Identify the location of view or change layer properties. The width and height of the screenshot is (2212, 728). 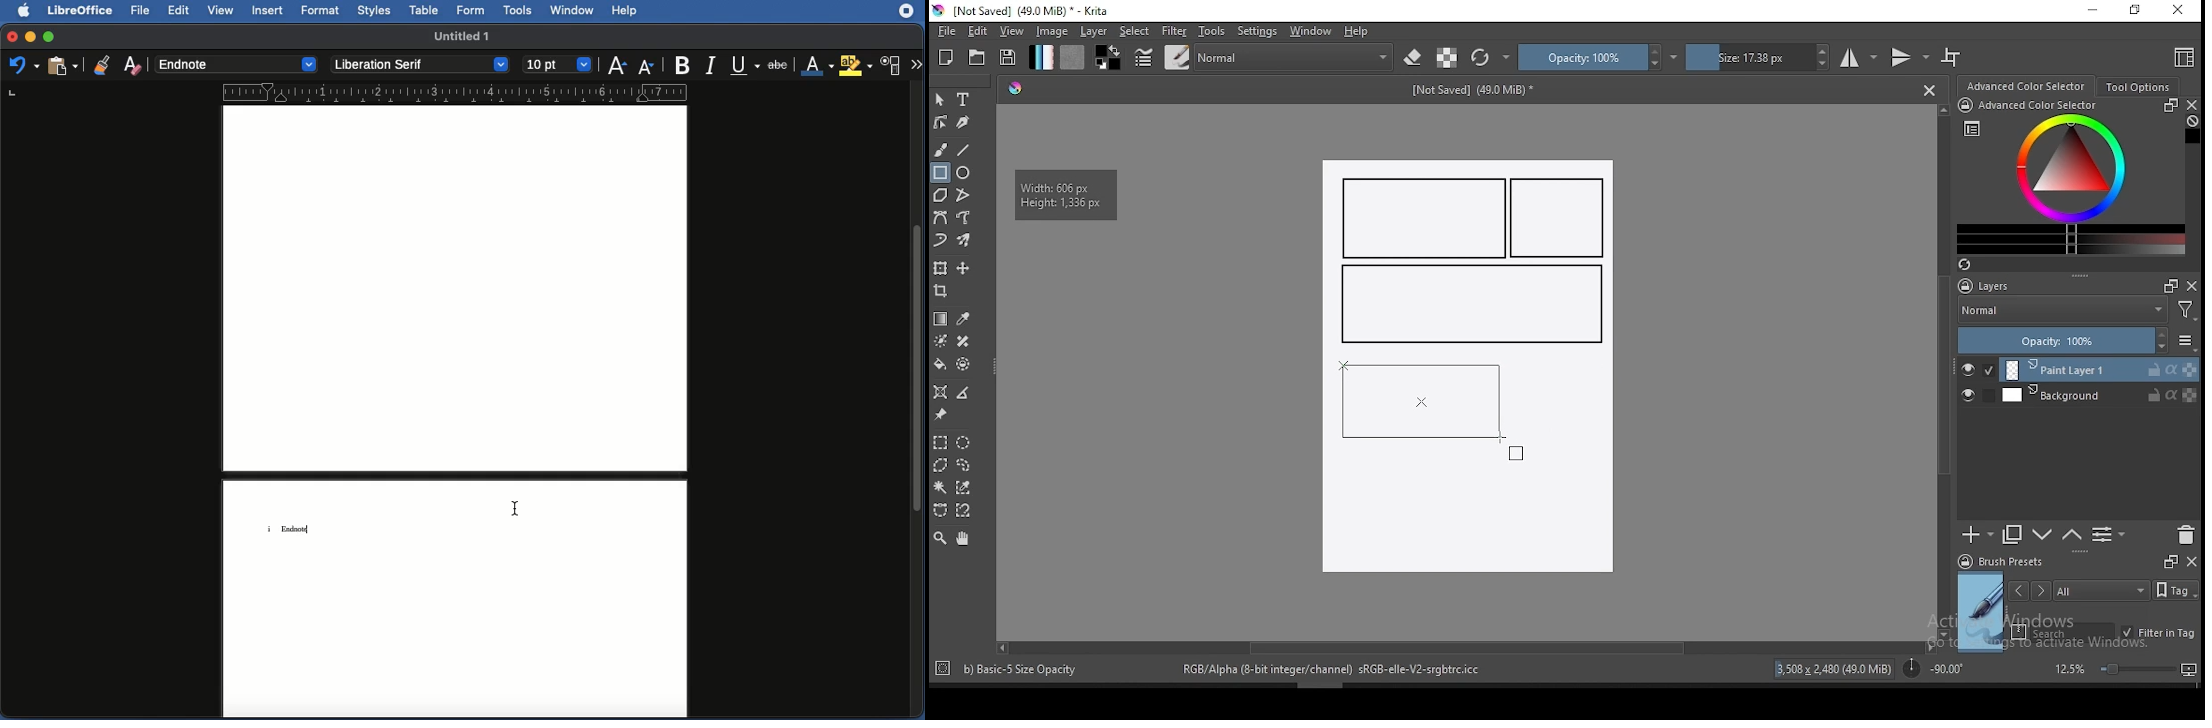
(2108, 534).